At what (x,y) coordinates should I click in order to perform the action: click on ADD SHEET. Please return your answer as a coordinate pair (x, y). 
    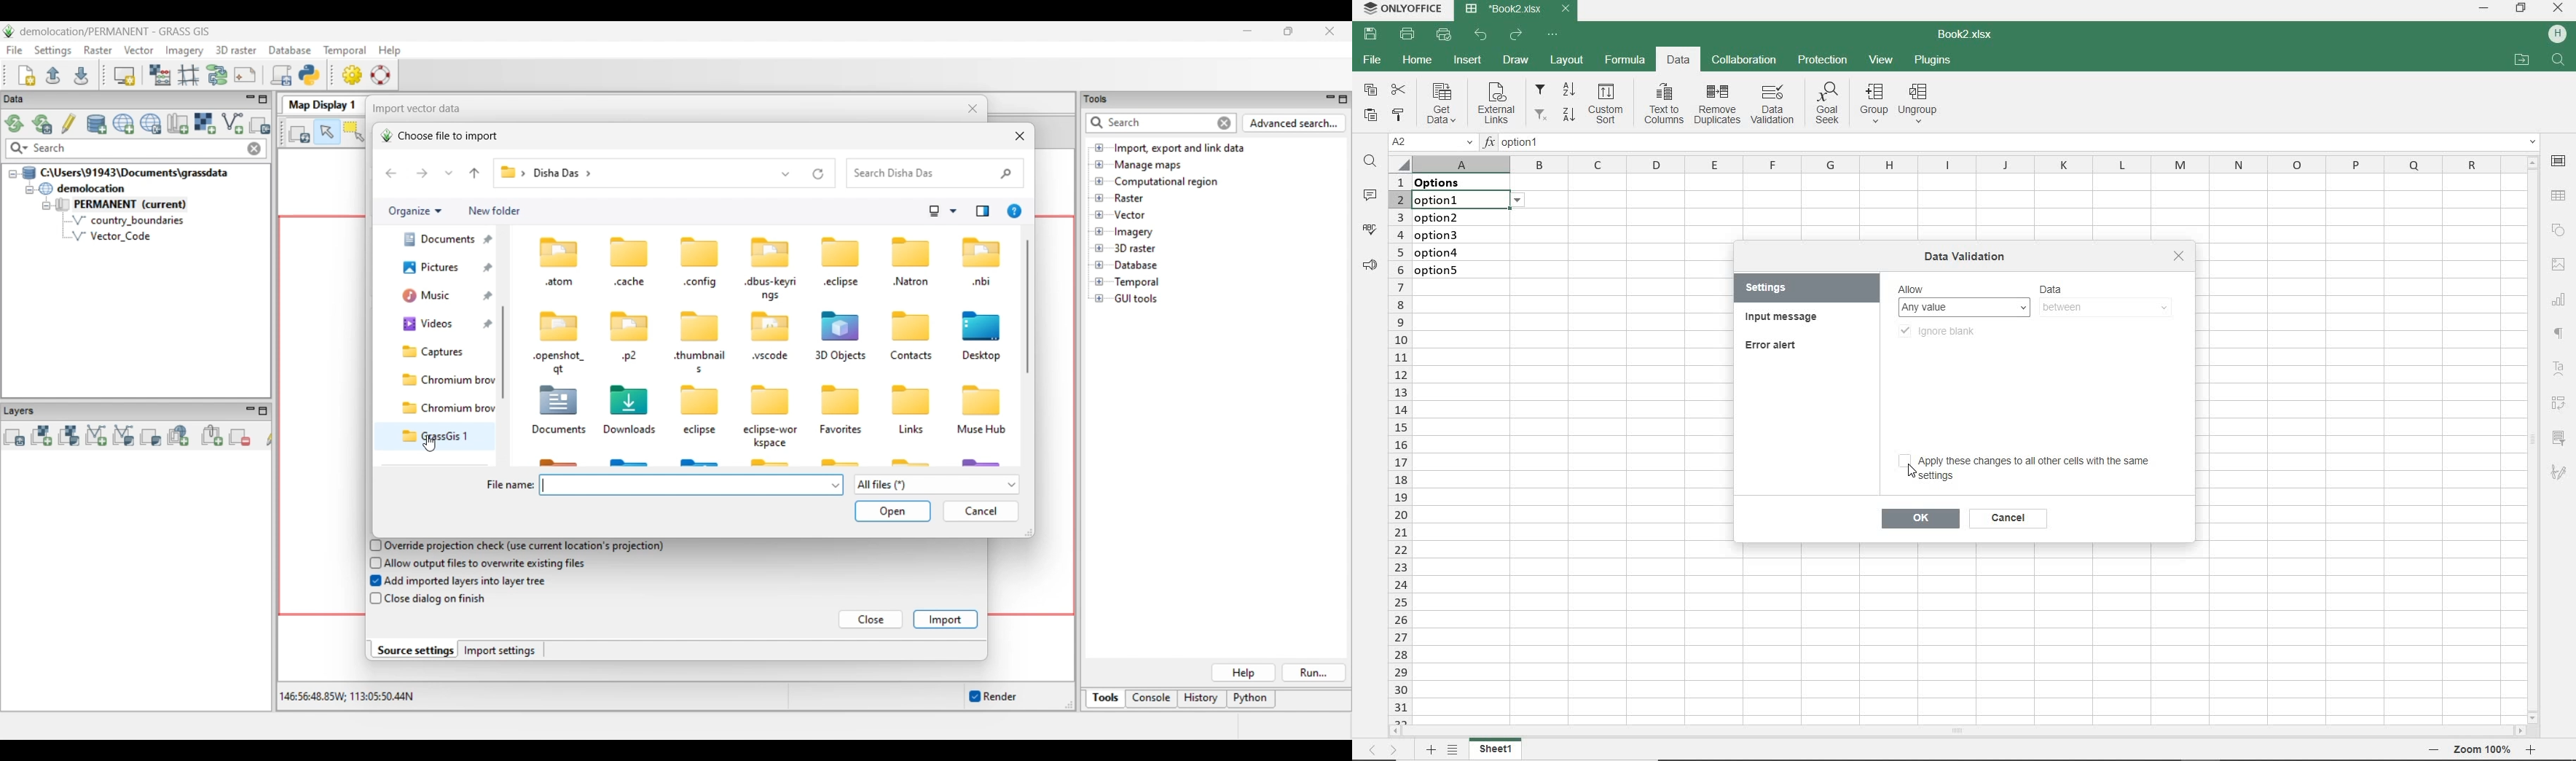
    Looking at the image, I should click on (1431, 751).